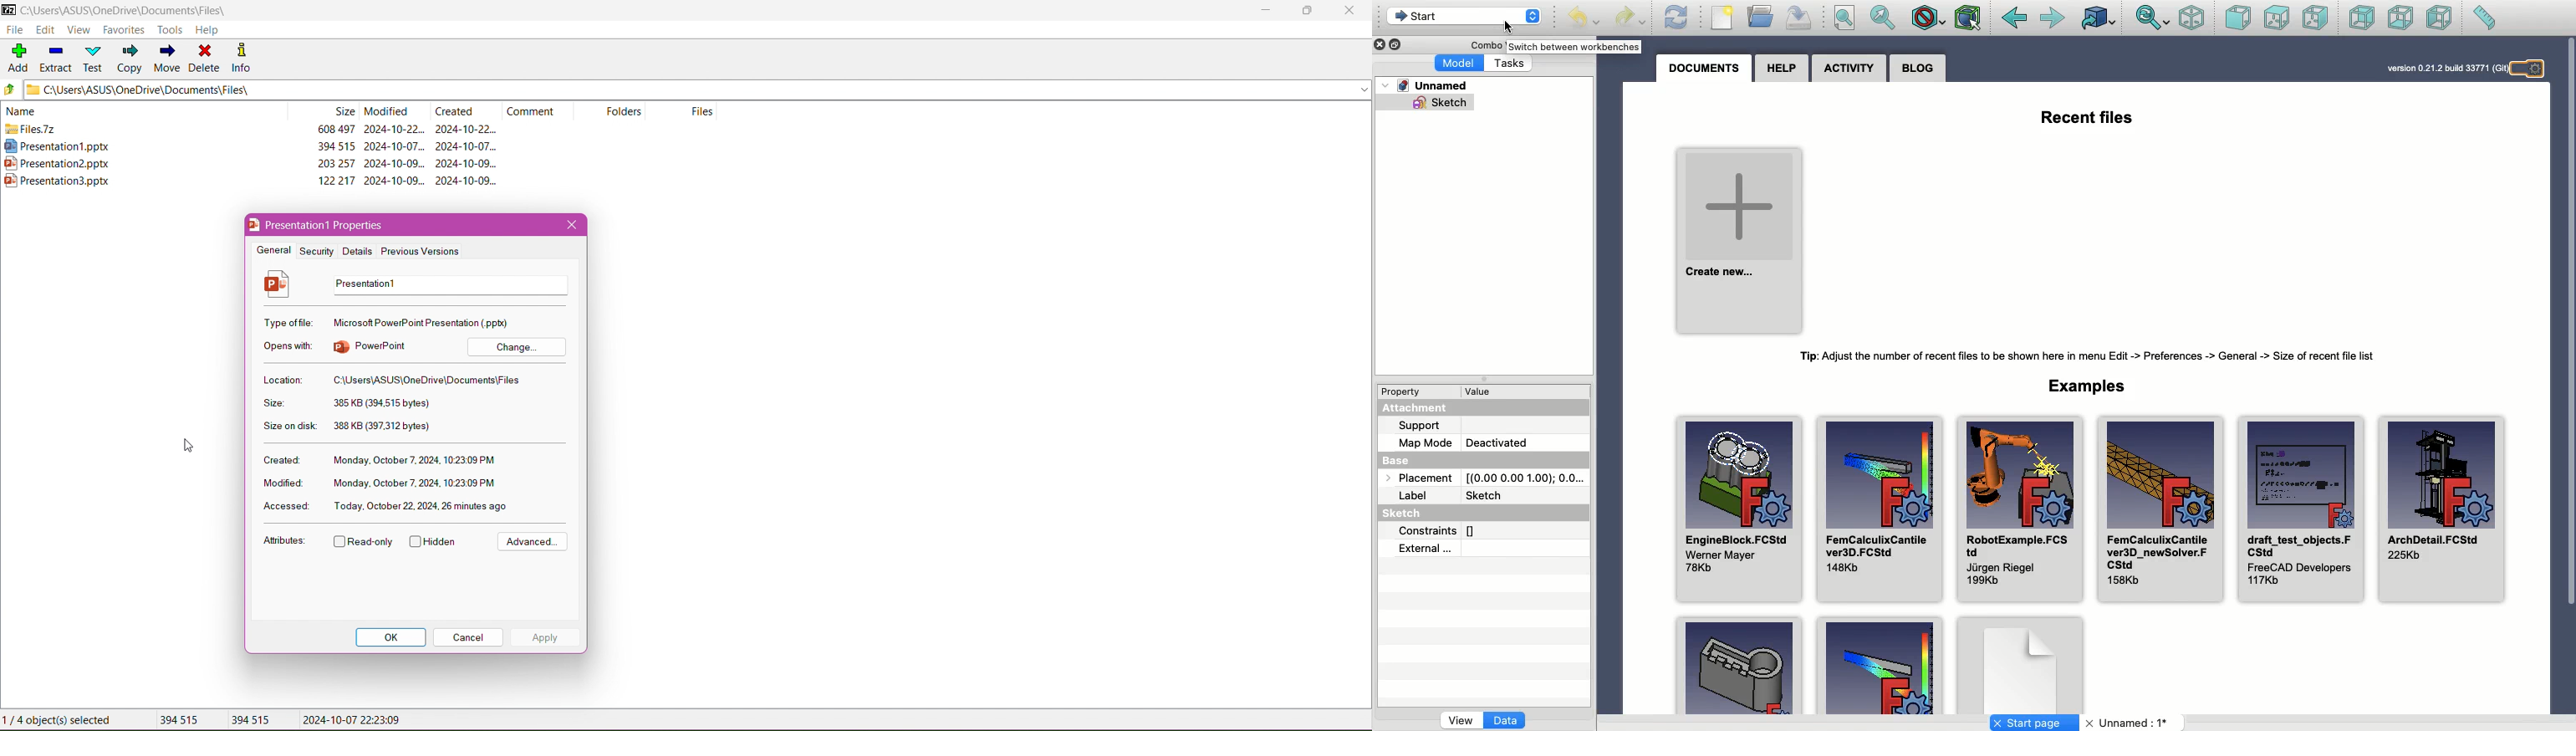 The width and height of the screenshot is (2576, 756). What do you see at coordinates (1458, 64) in the screenshot?
I see `Model` at bounding box center [1458, 64].